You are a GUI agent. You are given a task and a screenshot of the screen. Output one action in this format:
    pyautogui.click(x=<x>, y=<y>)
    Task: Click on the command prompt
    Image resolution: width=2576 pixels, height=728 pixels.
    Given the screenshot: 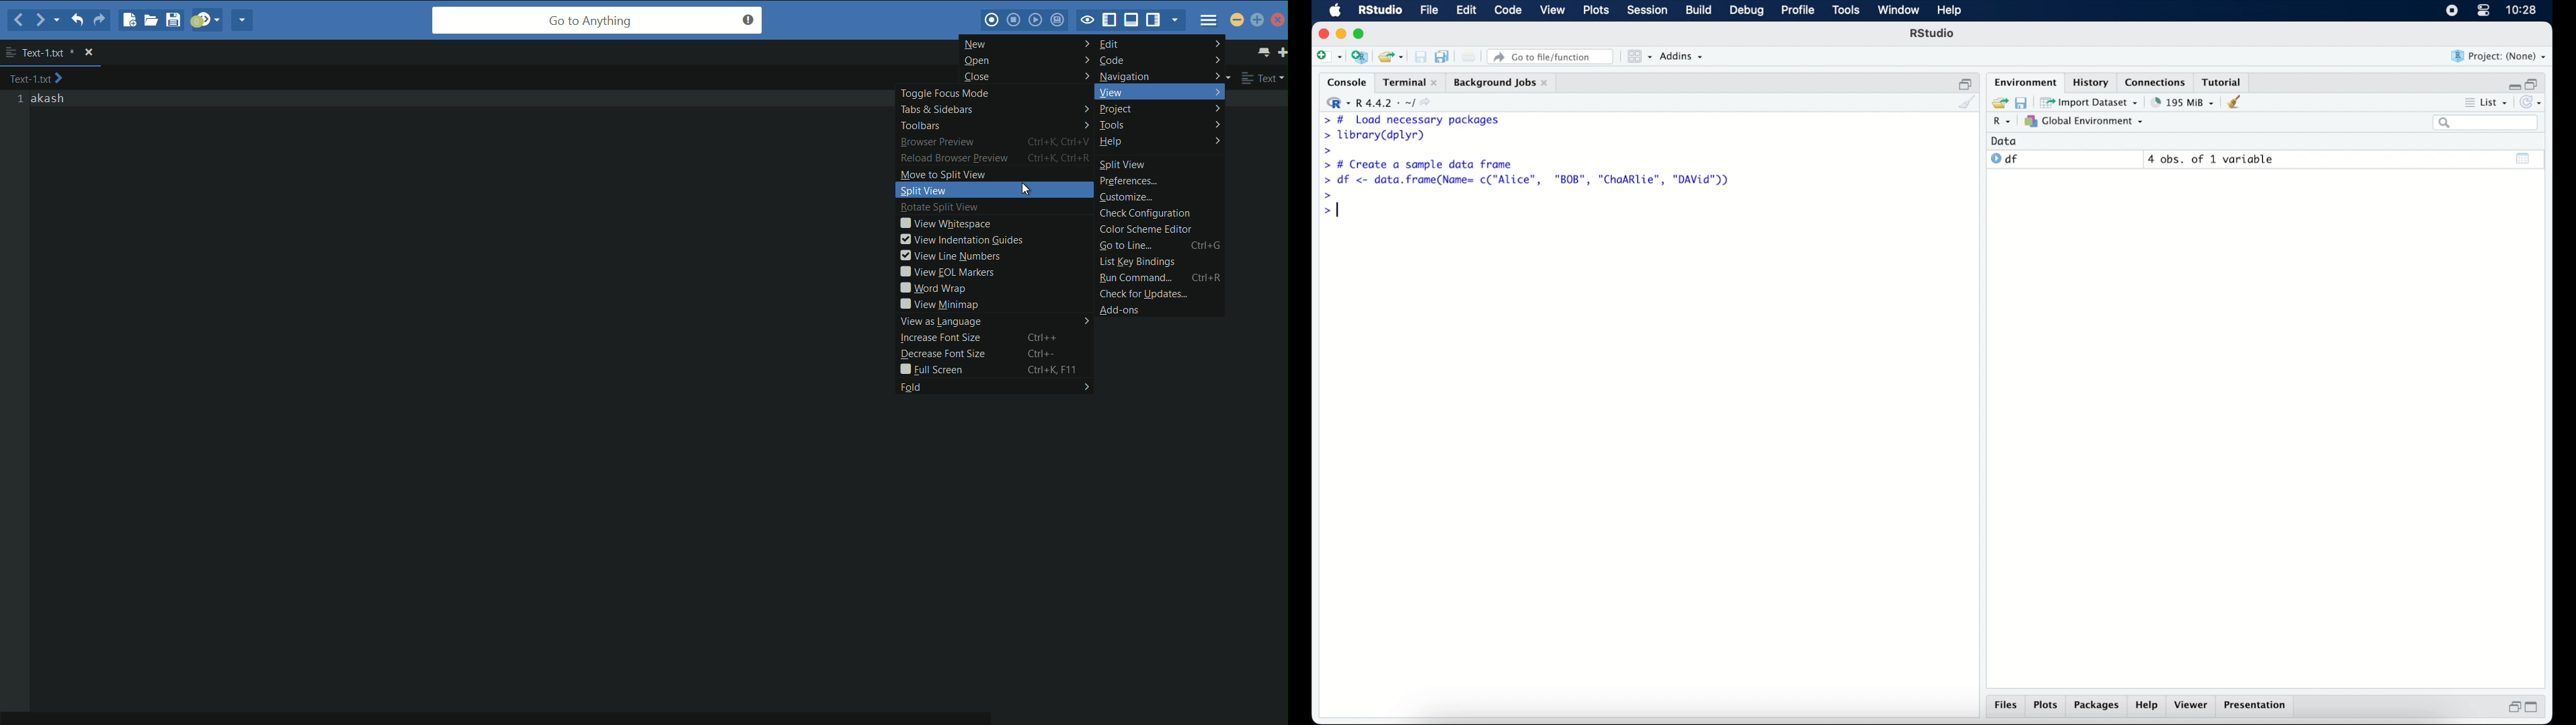 What is the action you would take?
    pyautogui.click(x=1328, y=195)
    